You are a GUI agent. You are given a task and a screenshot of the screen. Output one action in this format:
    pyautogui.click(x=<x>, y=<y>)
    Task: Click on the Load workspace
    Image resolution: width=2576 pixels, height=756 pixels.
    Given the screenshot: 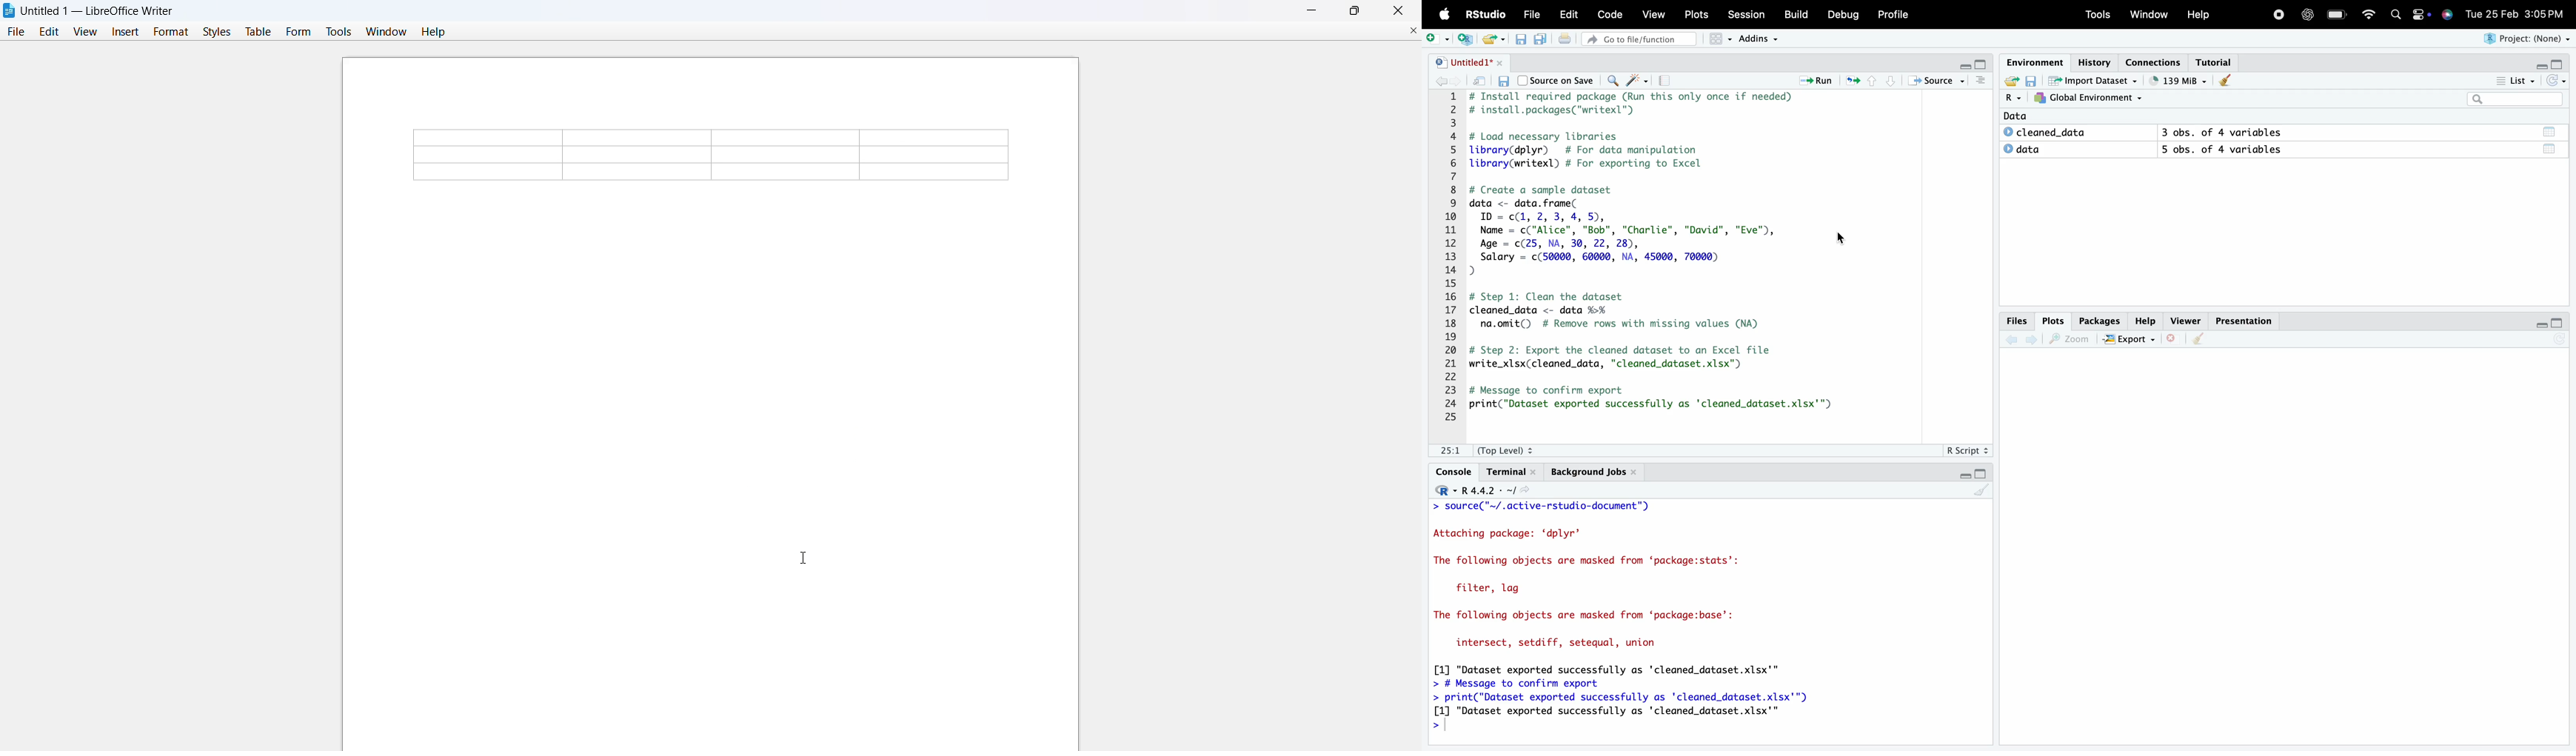 What is the action you would take?
    pyautogui.click(x=2011, y=81)
    